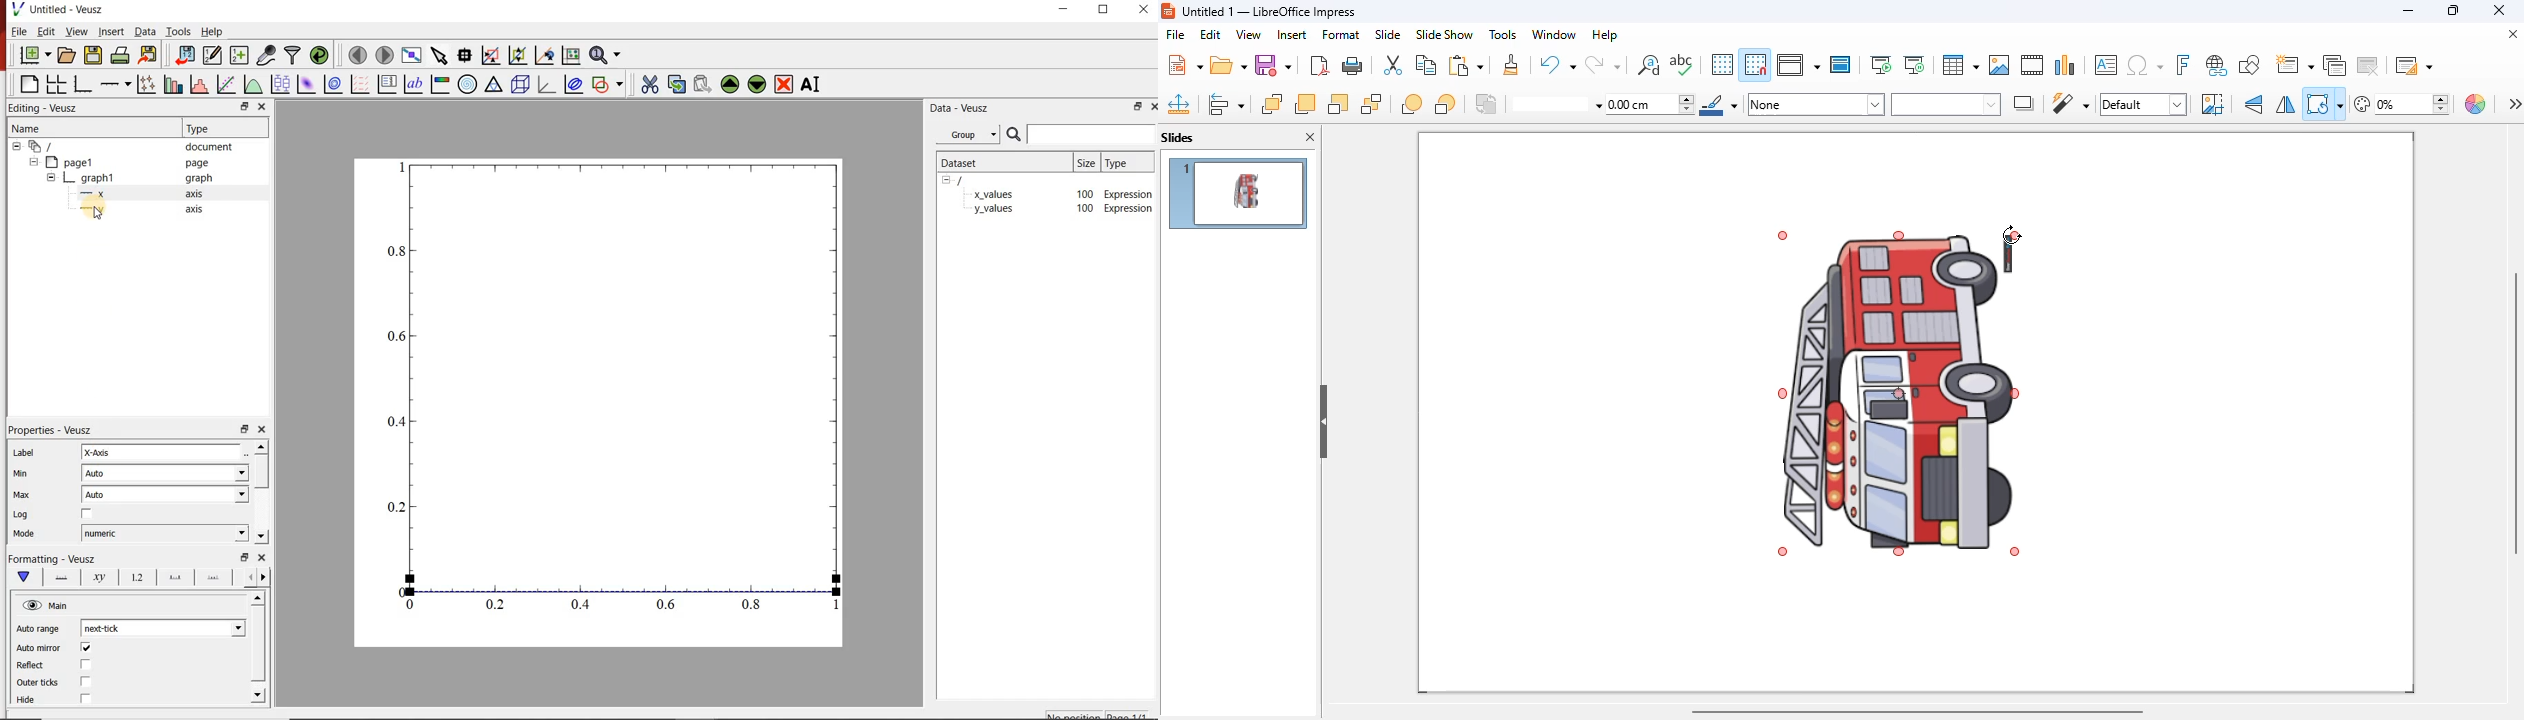  Describe the element at coordinates (491, 55) in the screenshot. I see `click or draw a rectangle to zoom on graph axes` at that location.